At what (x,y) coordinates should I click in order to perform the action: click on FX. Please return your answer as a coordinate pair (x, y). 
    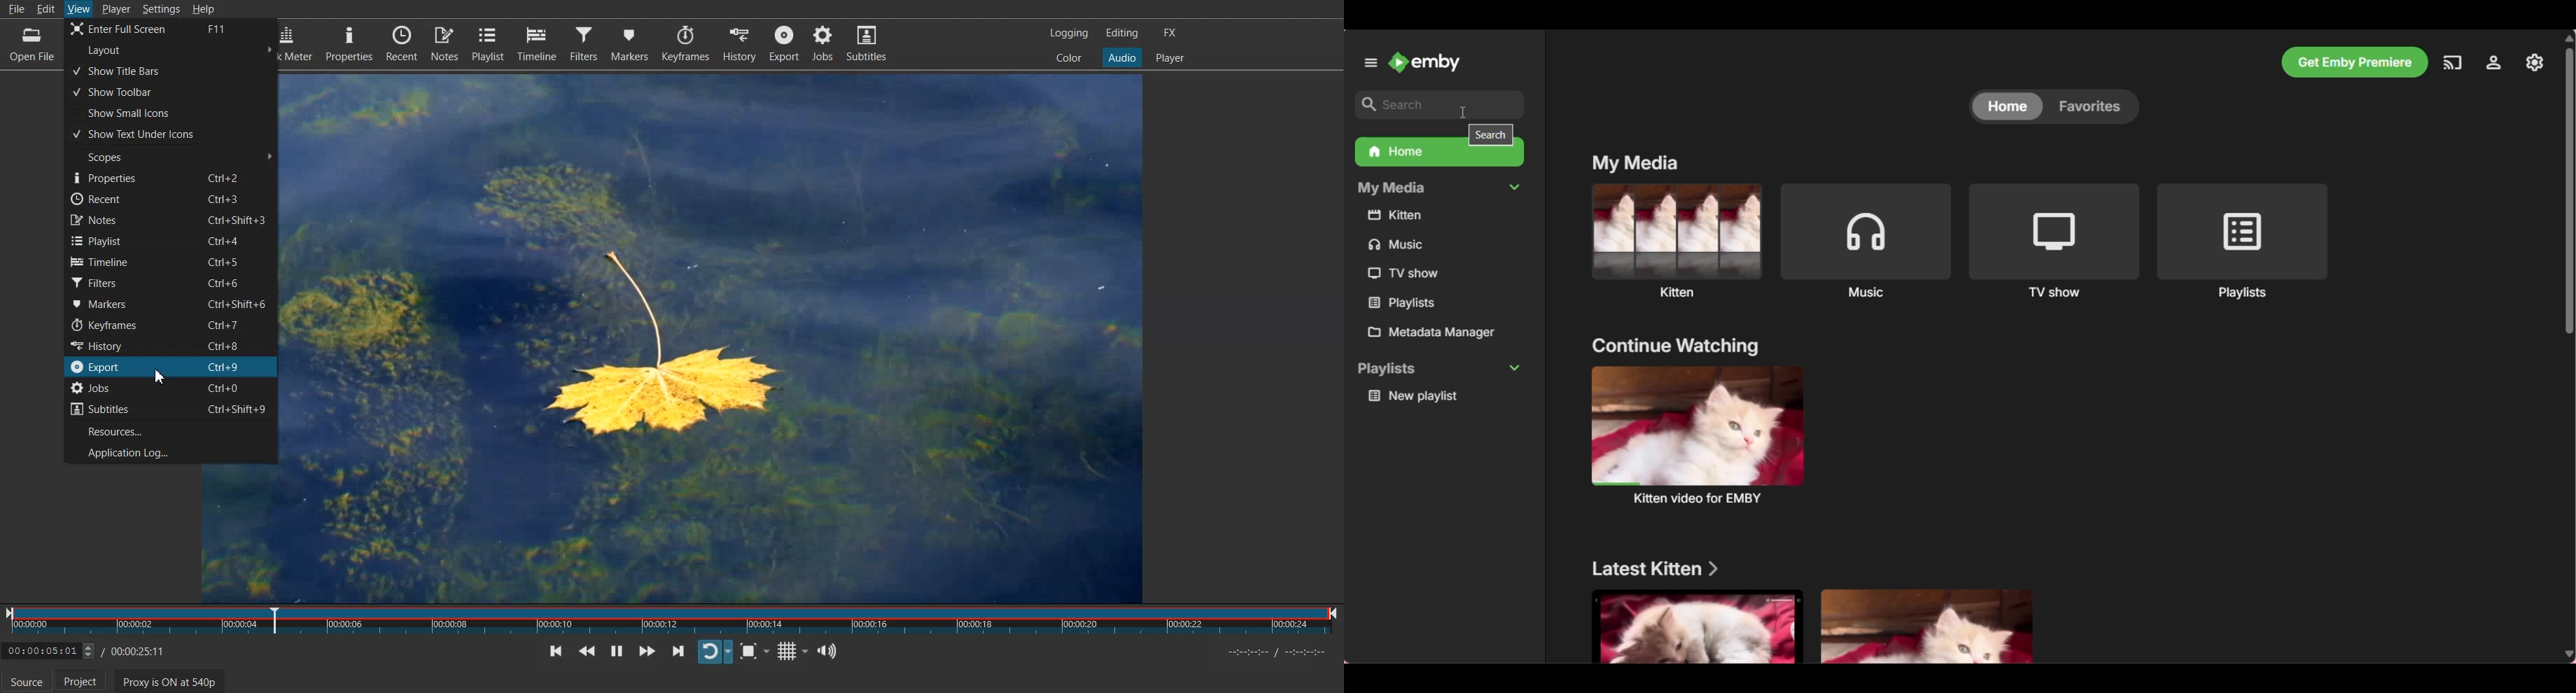
    Looking at the image, I should click on (1168, 33).